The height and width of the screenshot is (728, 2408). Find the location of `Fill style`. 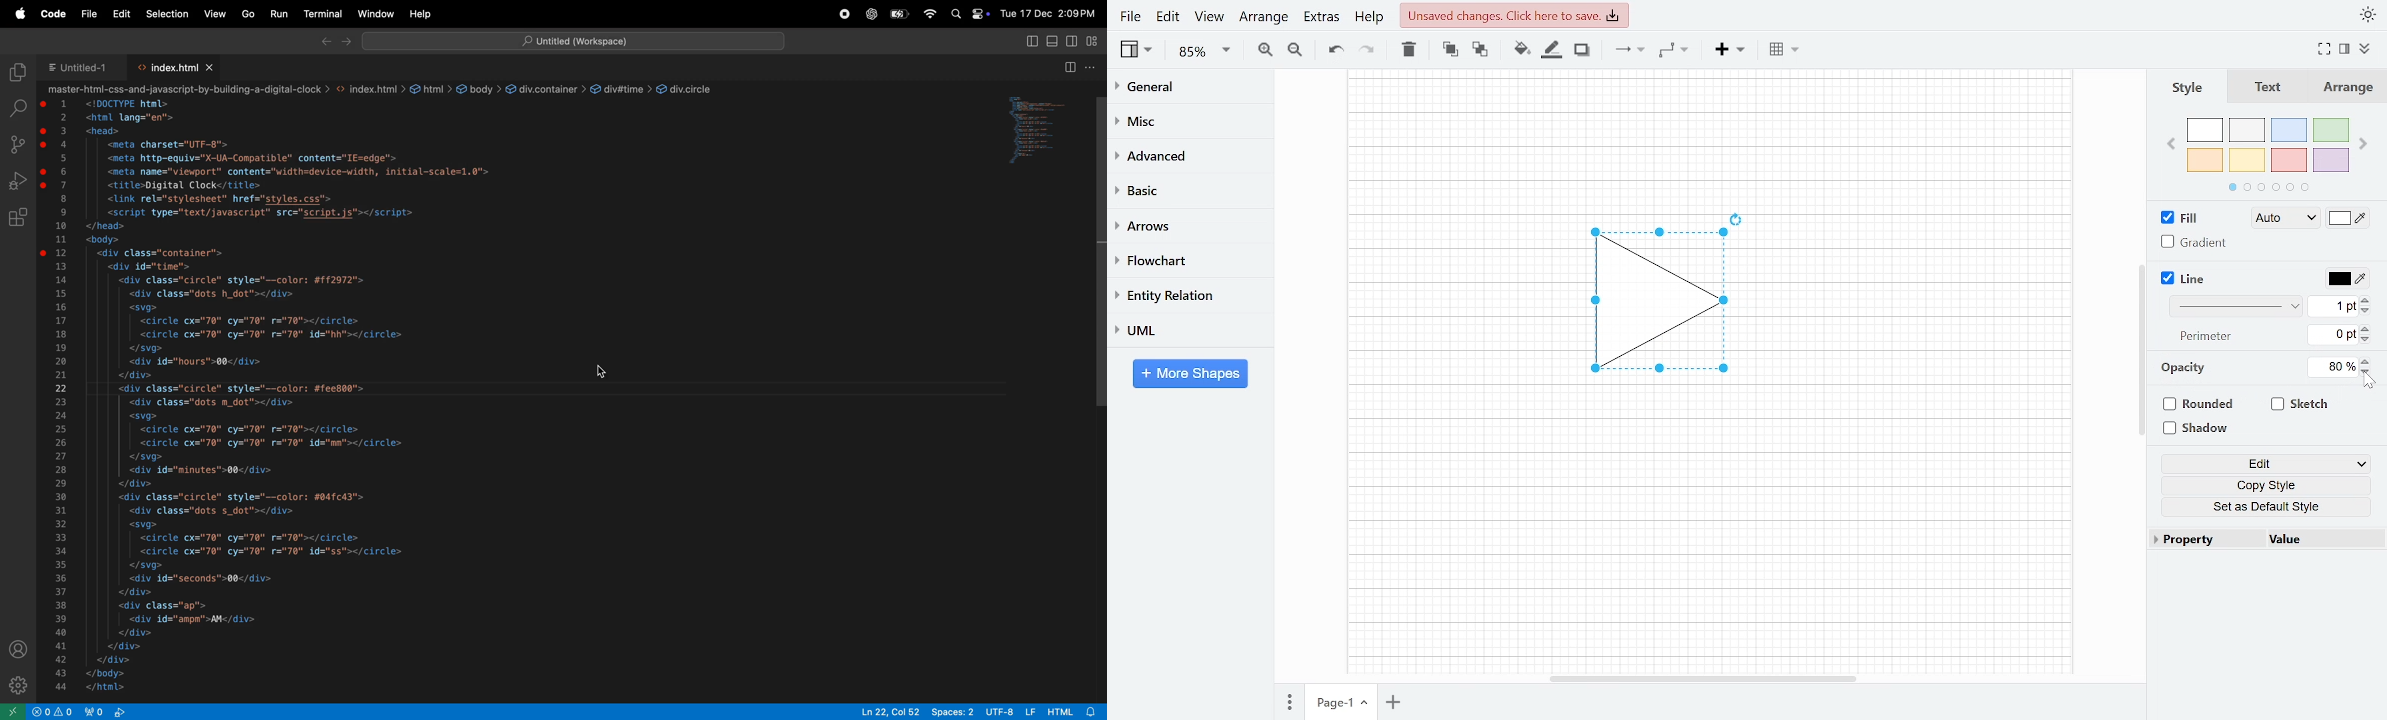

Fill style is located at coordinates (2281, 219).